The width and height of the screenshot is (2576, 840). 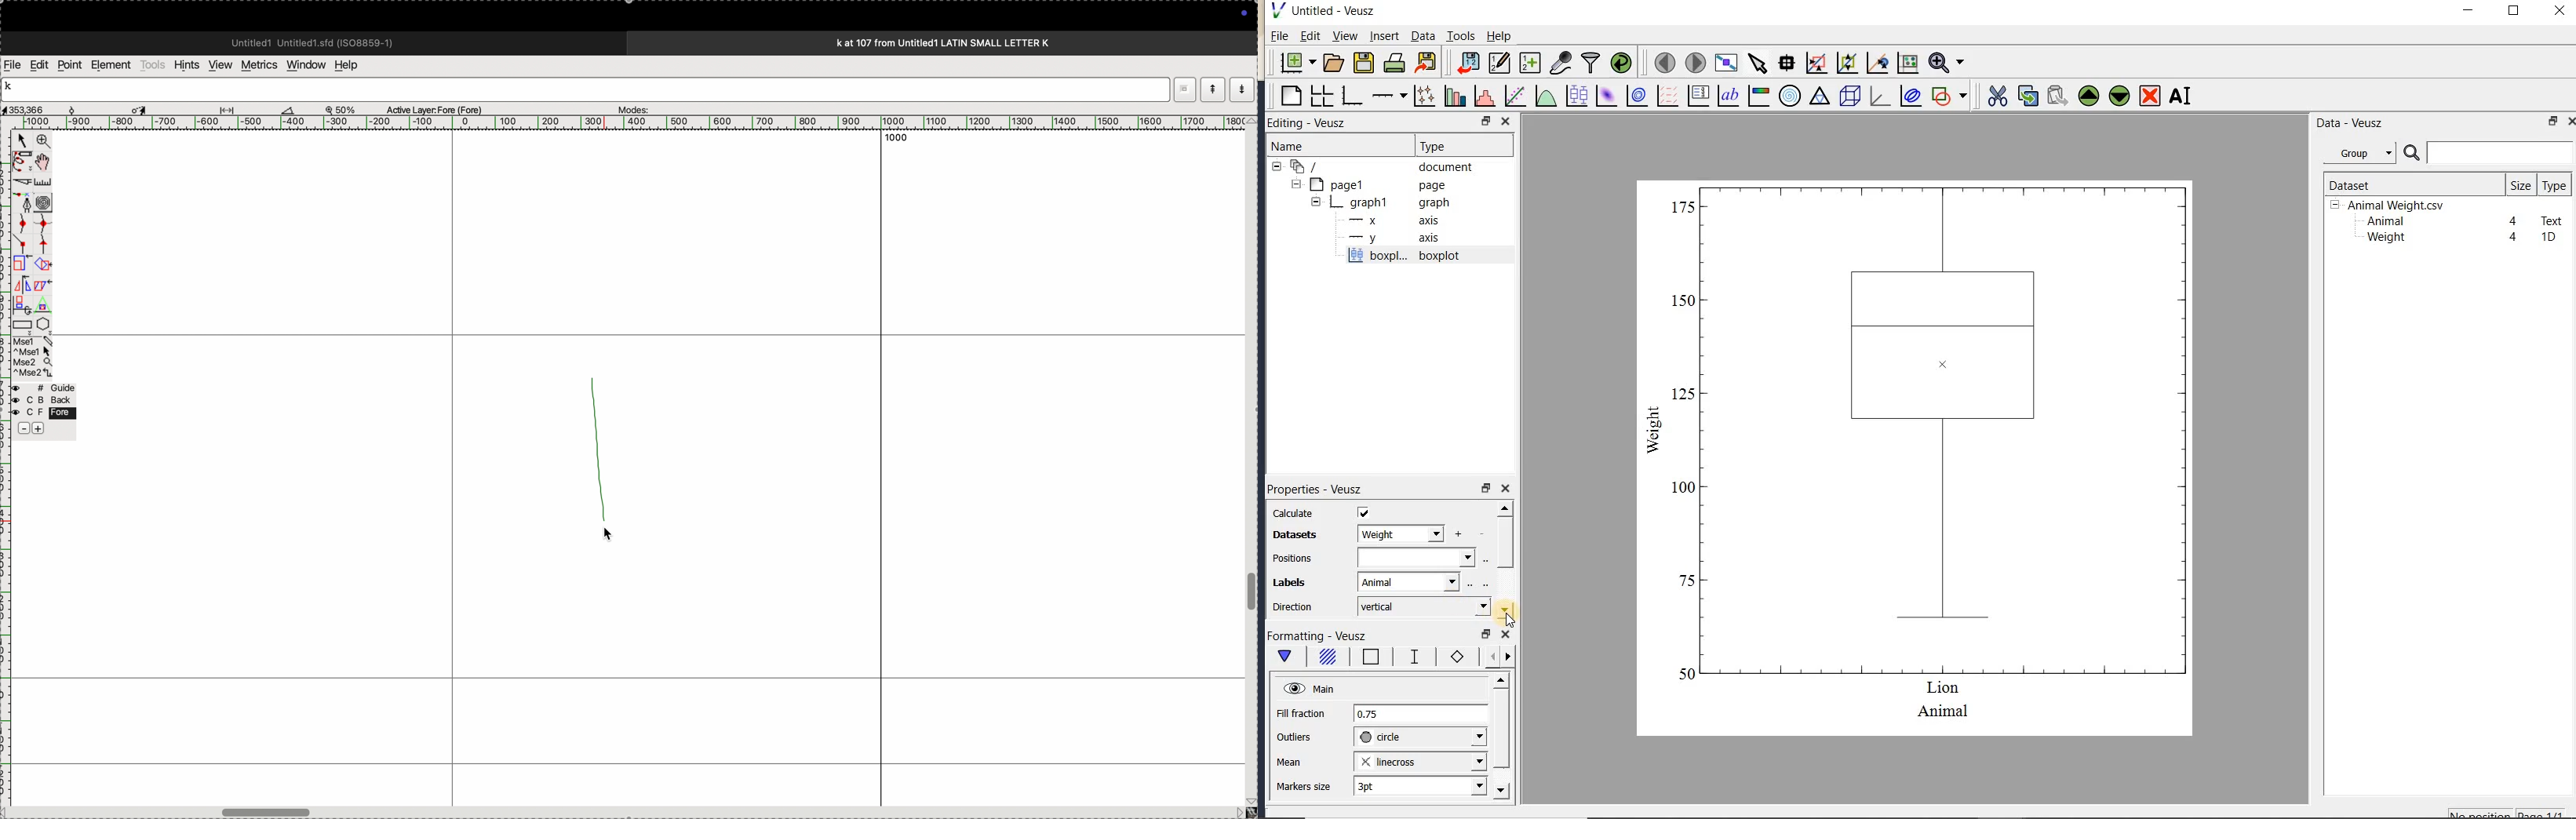 I want to click on click to reset graph axes, so click(x=1907, y=64).